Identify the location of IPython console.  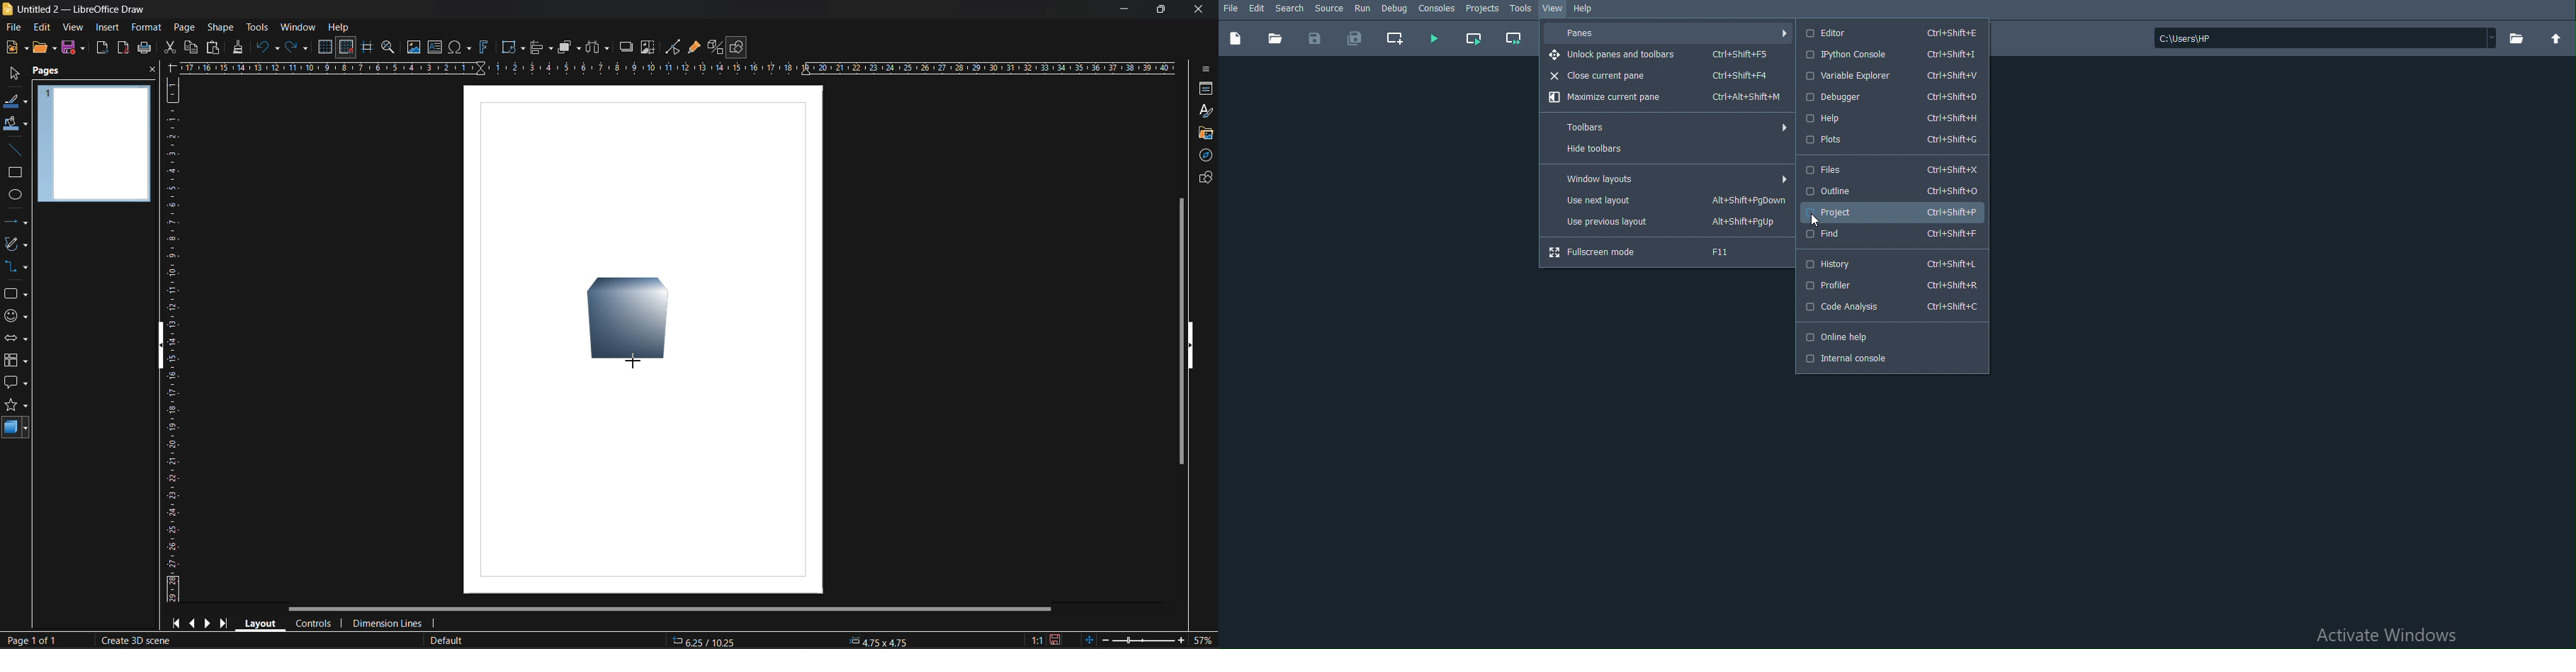
(1890, 54).